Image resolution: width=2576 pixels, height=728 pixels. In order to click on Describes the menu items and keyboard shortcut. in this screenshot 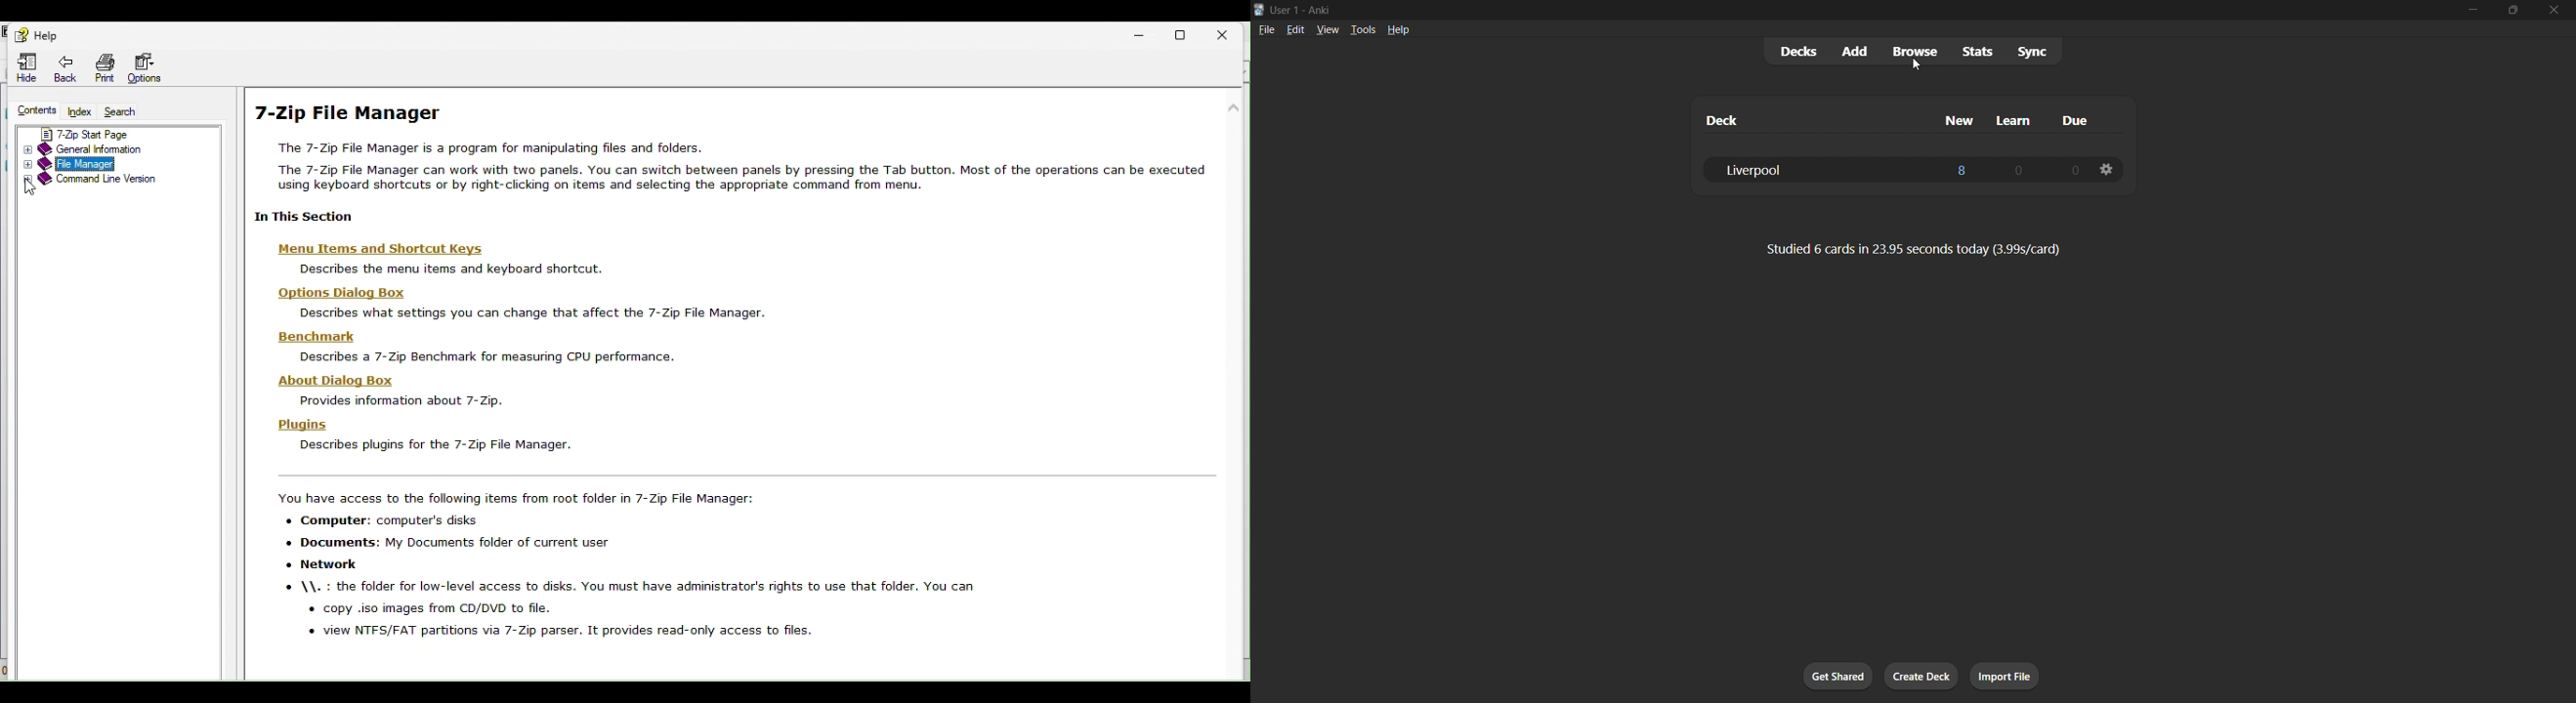, I will do `click(445, 269)`.